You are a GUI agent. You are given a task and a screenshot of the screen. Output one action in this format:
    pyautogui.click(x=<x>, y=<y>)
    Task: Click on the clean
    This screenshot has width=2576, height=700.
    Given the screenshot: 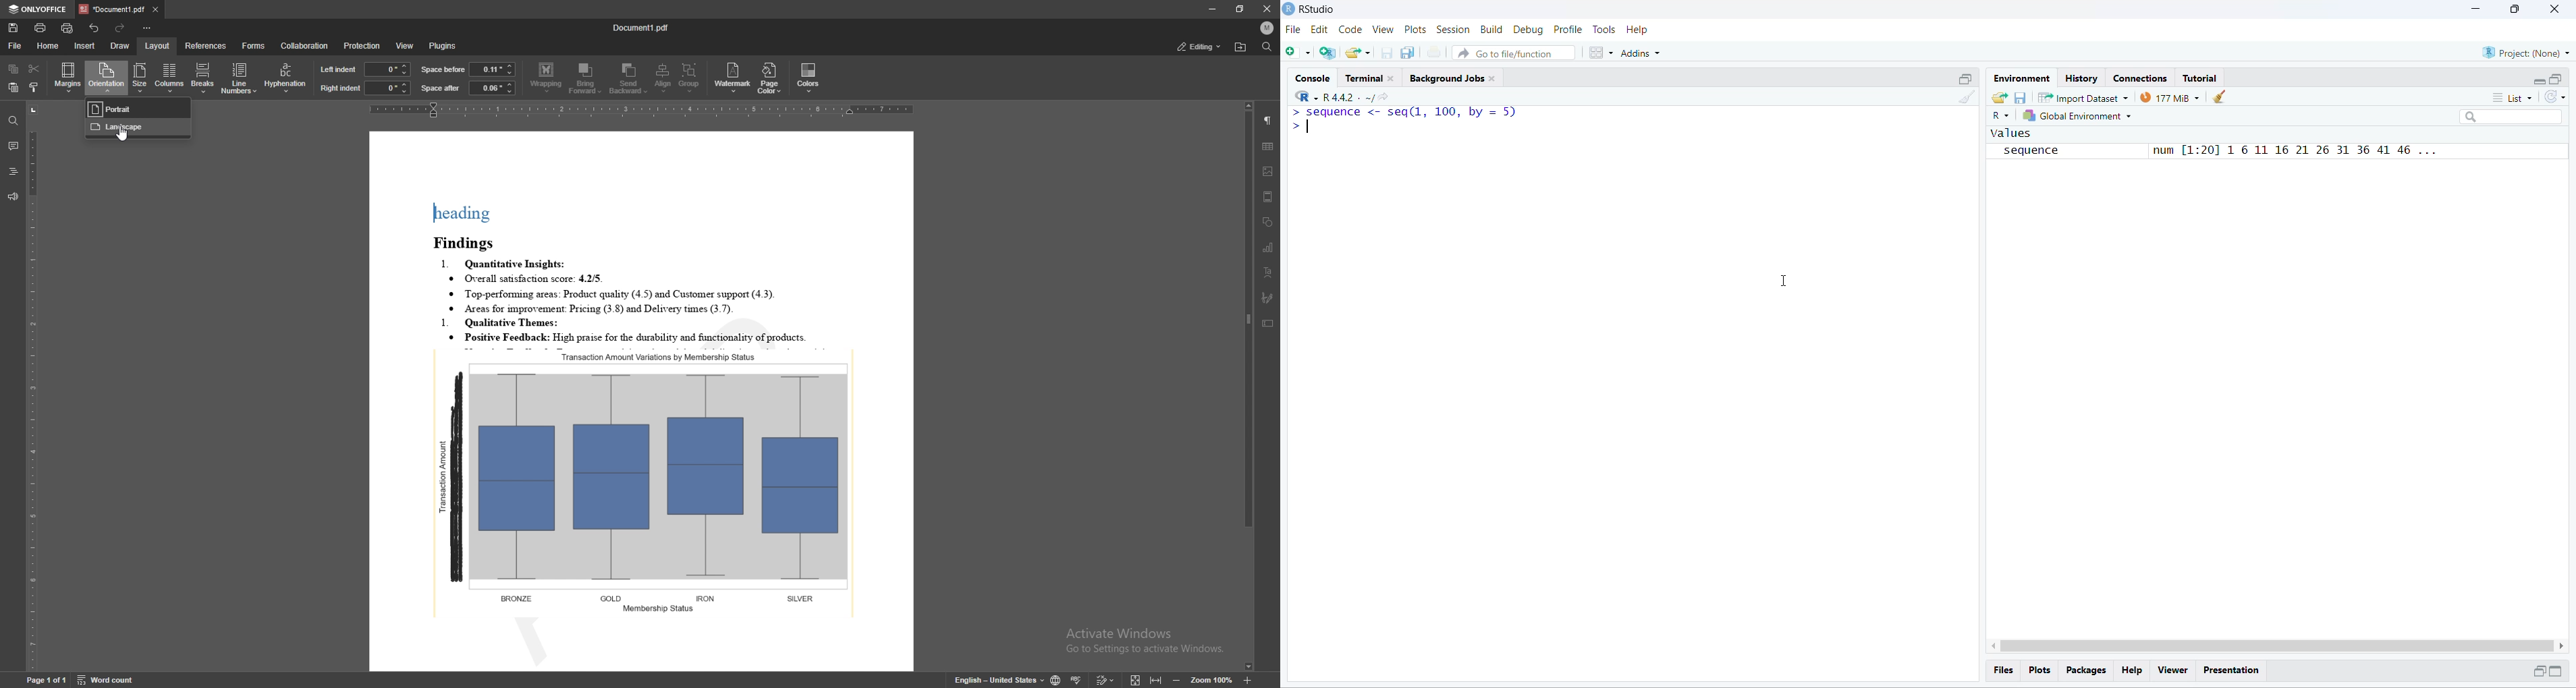 What is the action you would take?
    pyautogui.click(x=2218, y=97)
    